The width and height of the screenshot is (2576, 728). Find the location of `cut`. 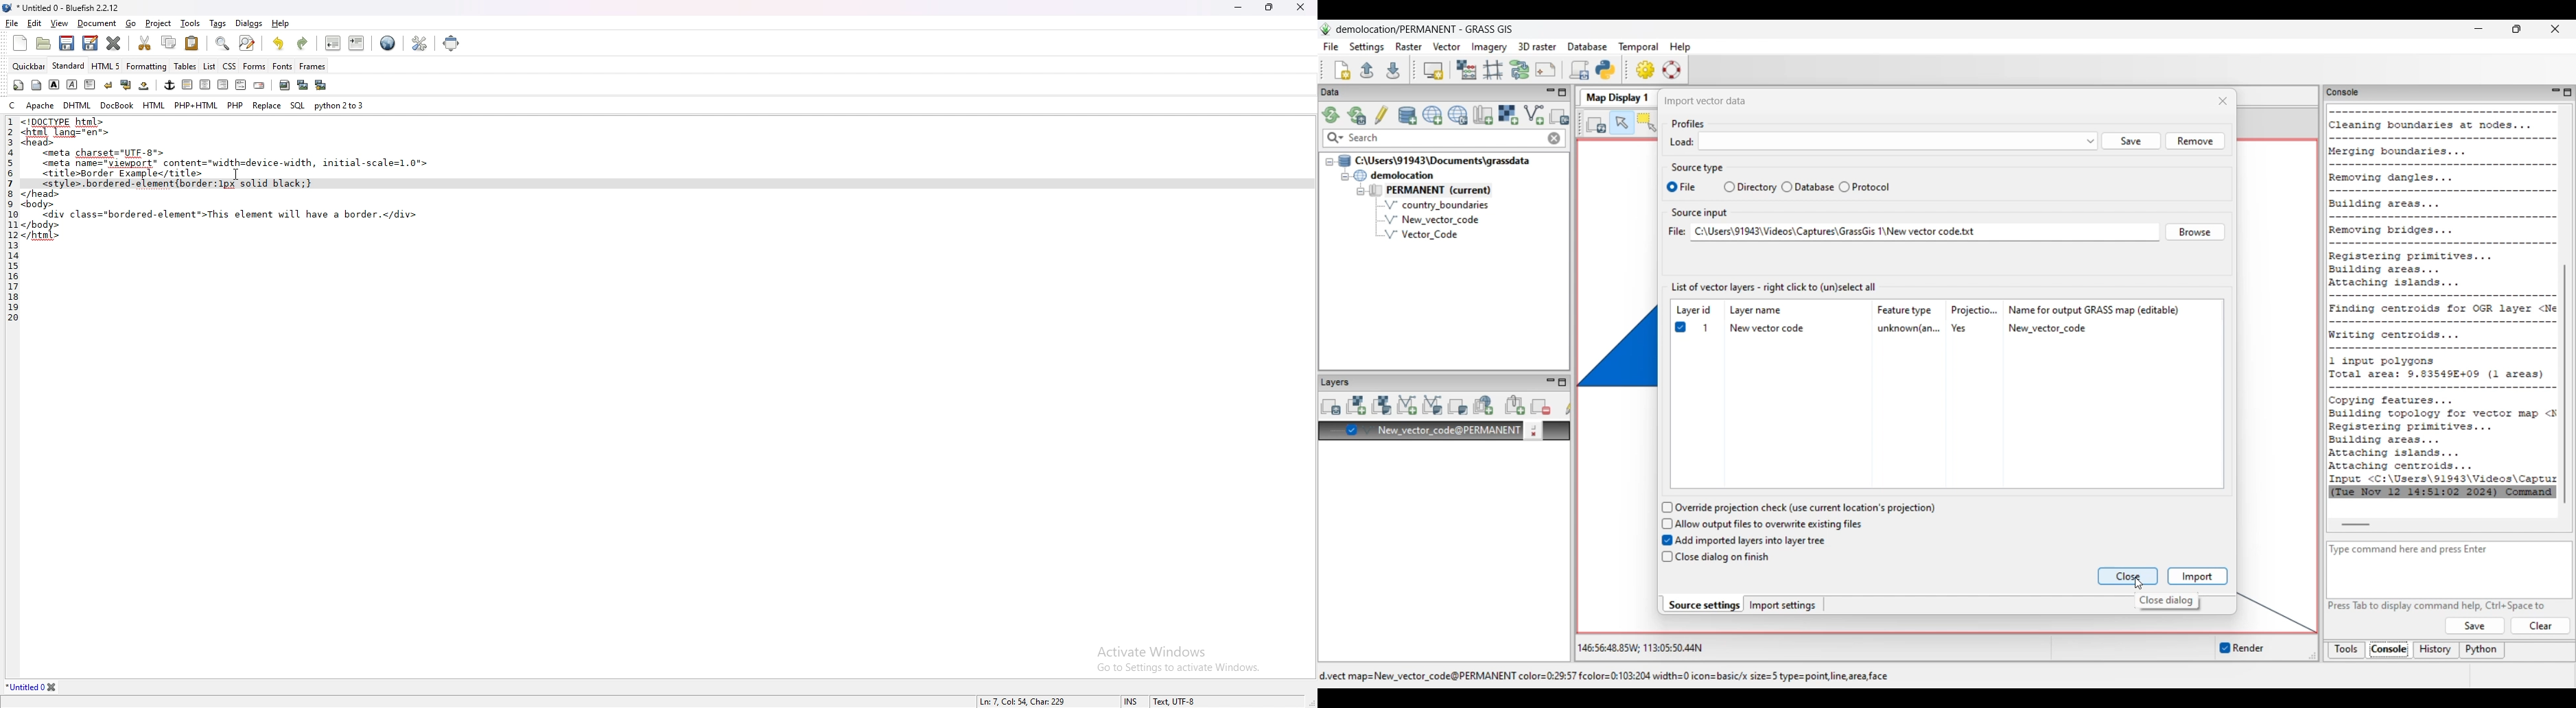

cut is located at coordinates (144, 42).